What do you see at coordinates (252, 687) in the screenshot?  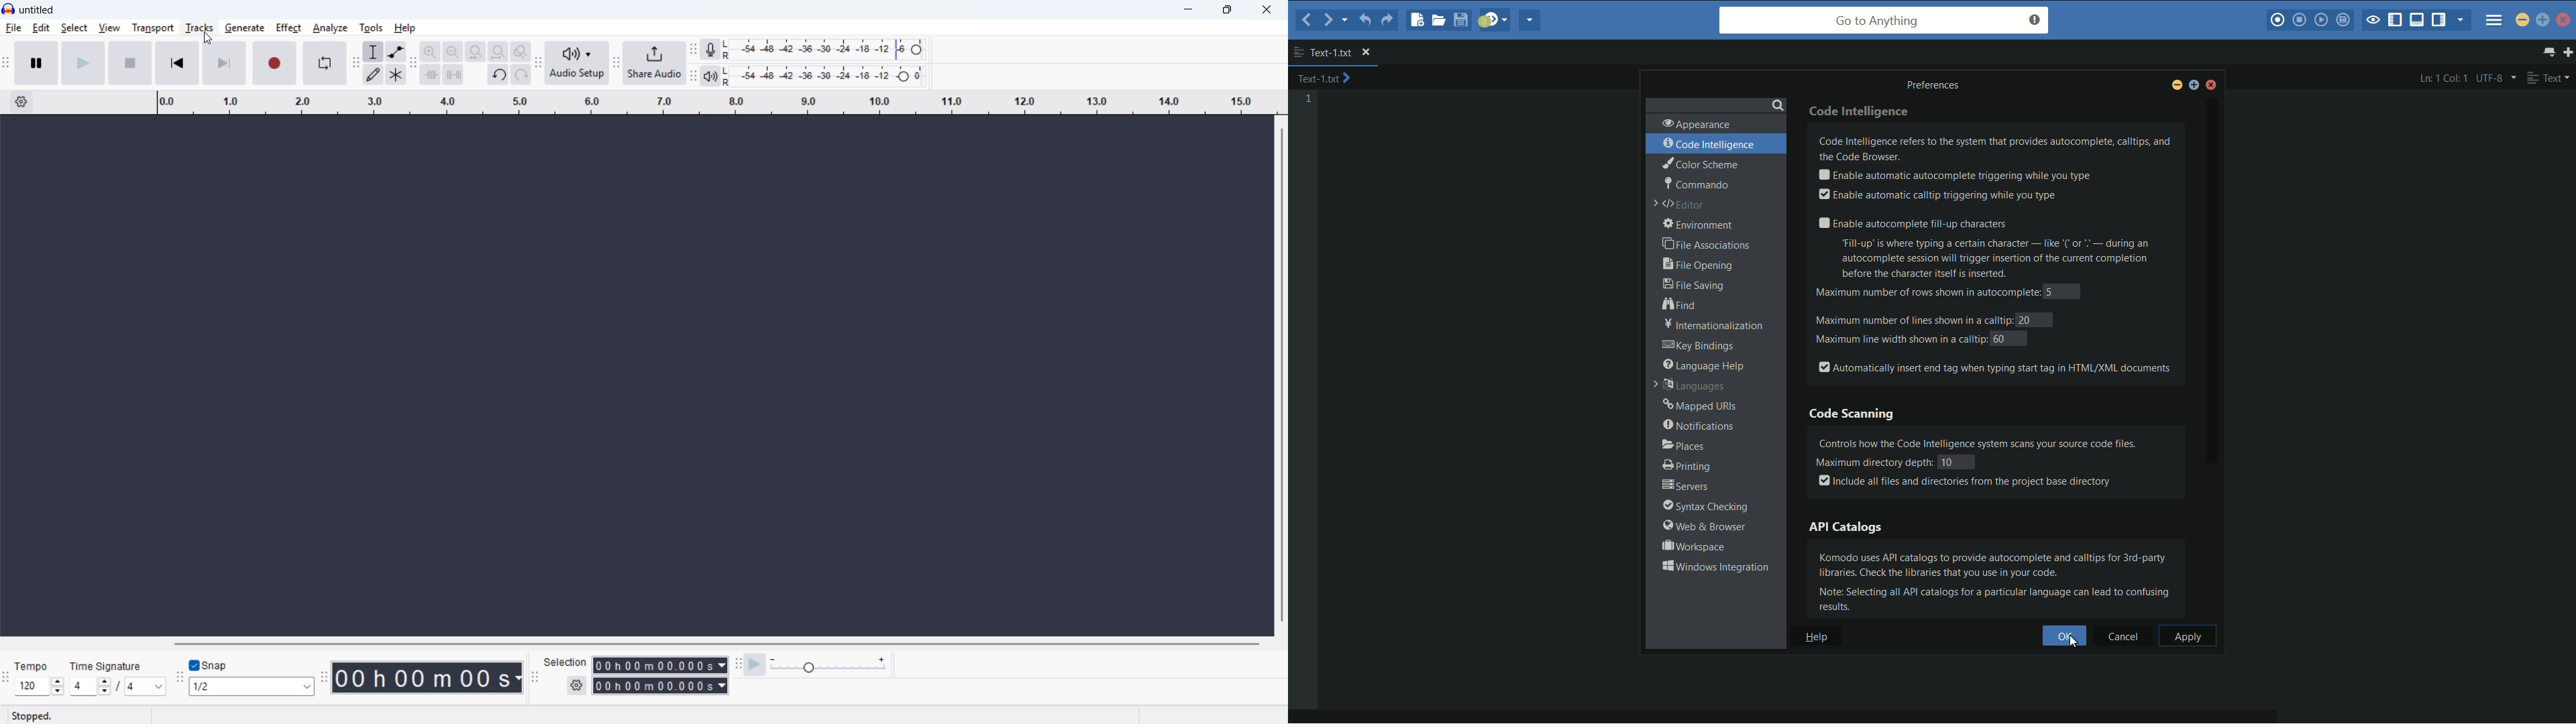 I see `Set snapping ` at bounding box center [252, 687].